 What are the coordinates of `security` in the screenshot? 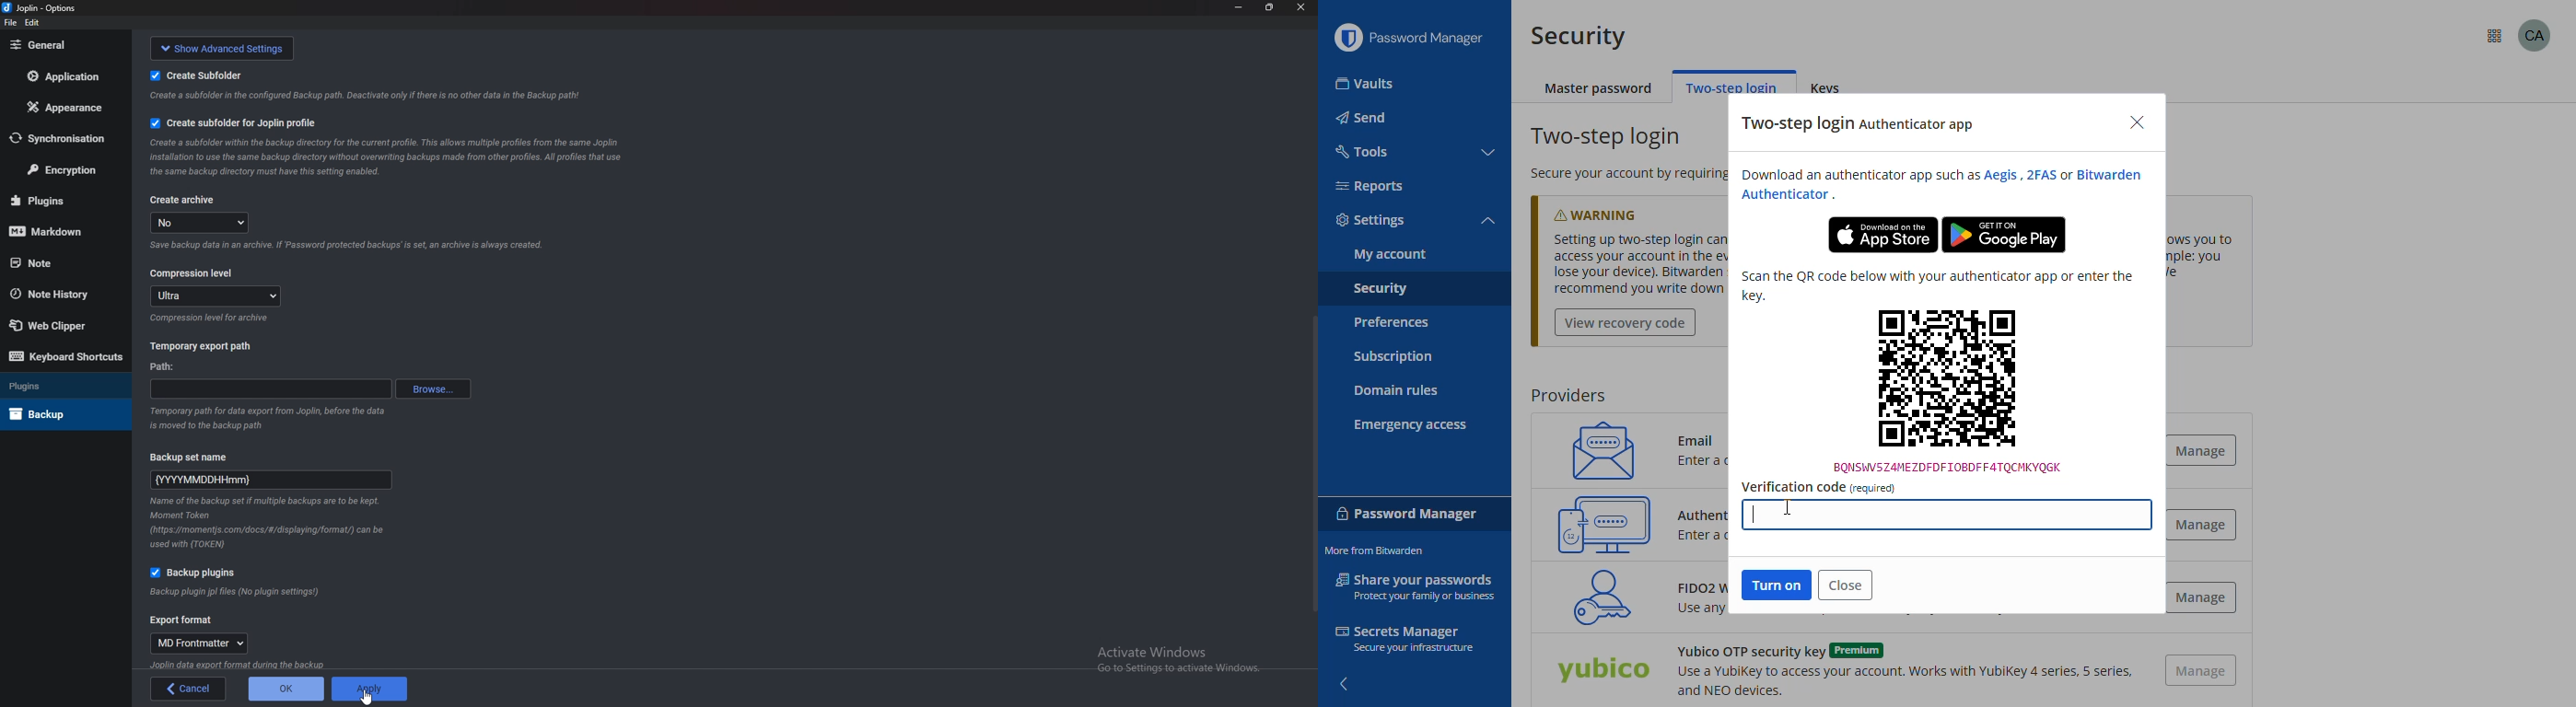 It's located at (1579, 36).